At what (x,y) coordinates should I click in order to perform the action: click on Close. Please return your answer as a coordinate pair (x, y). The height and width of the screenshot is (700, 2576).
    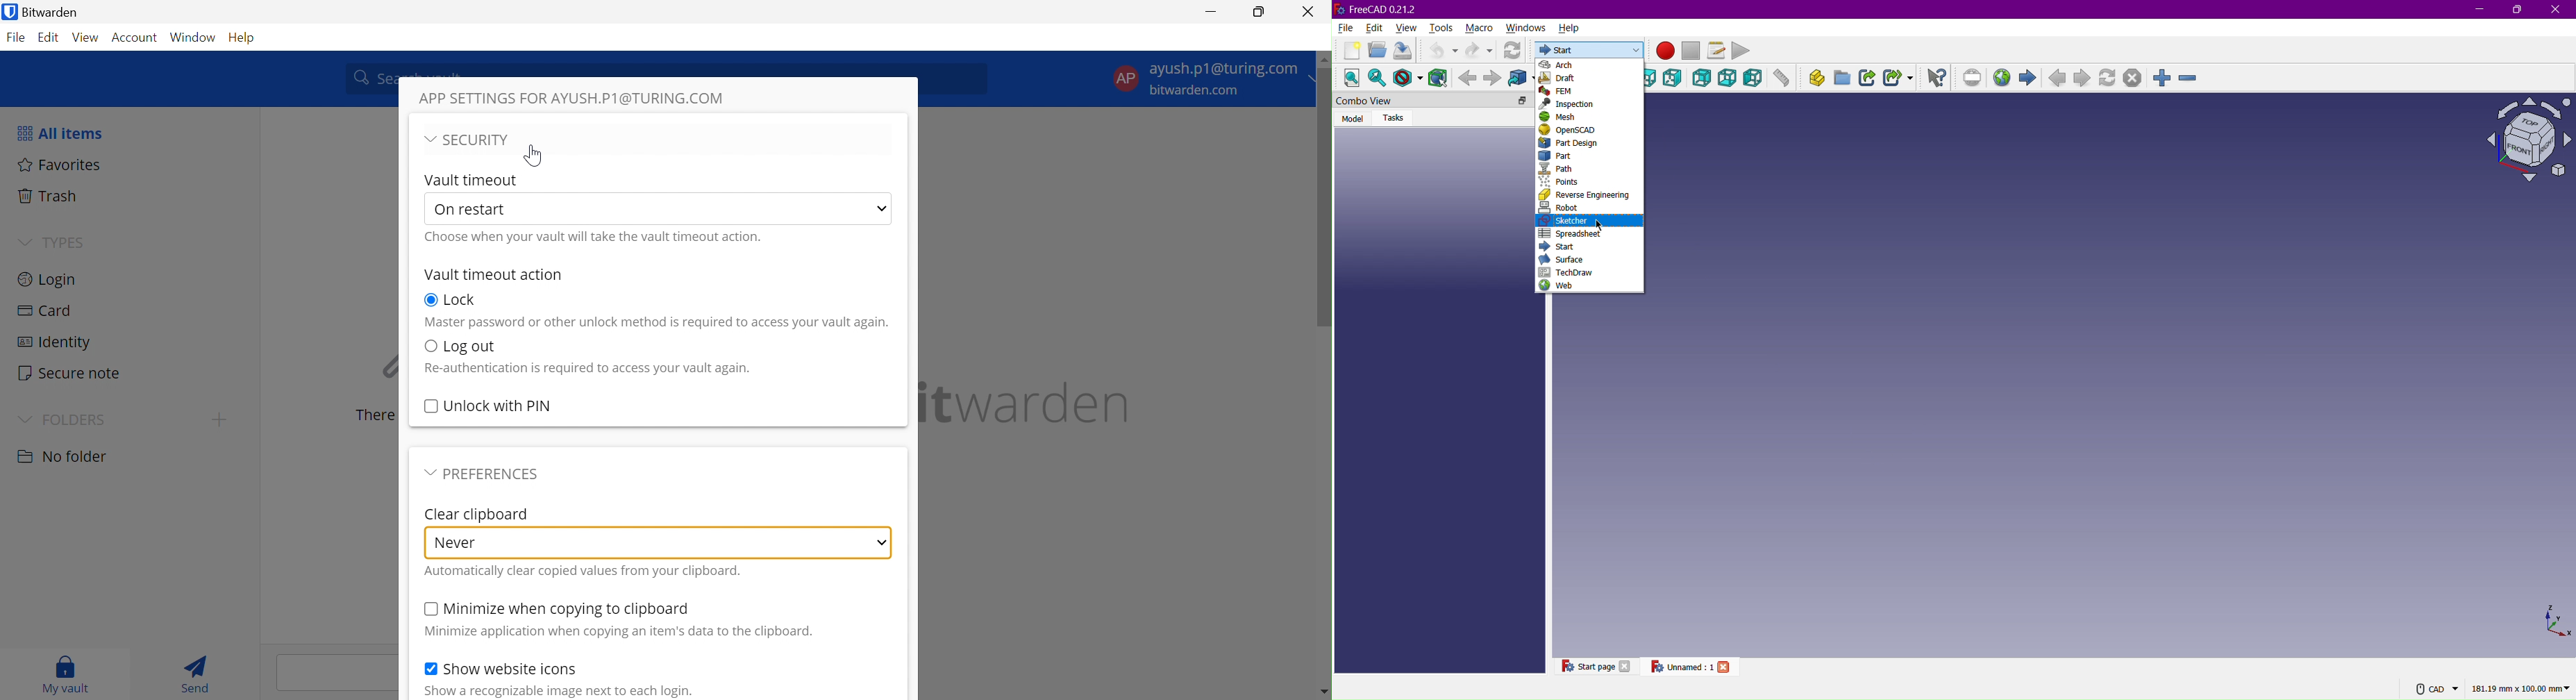
    Looking at the image, I should click on (1307, 10).